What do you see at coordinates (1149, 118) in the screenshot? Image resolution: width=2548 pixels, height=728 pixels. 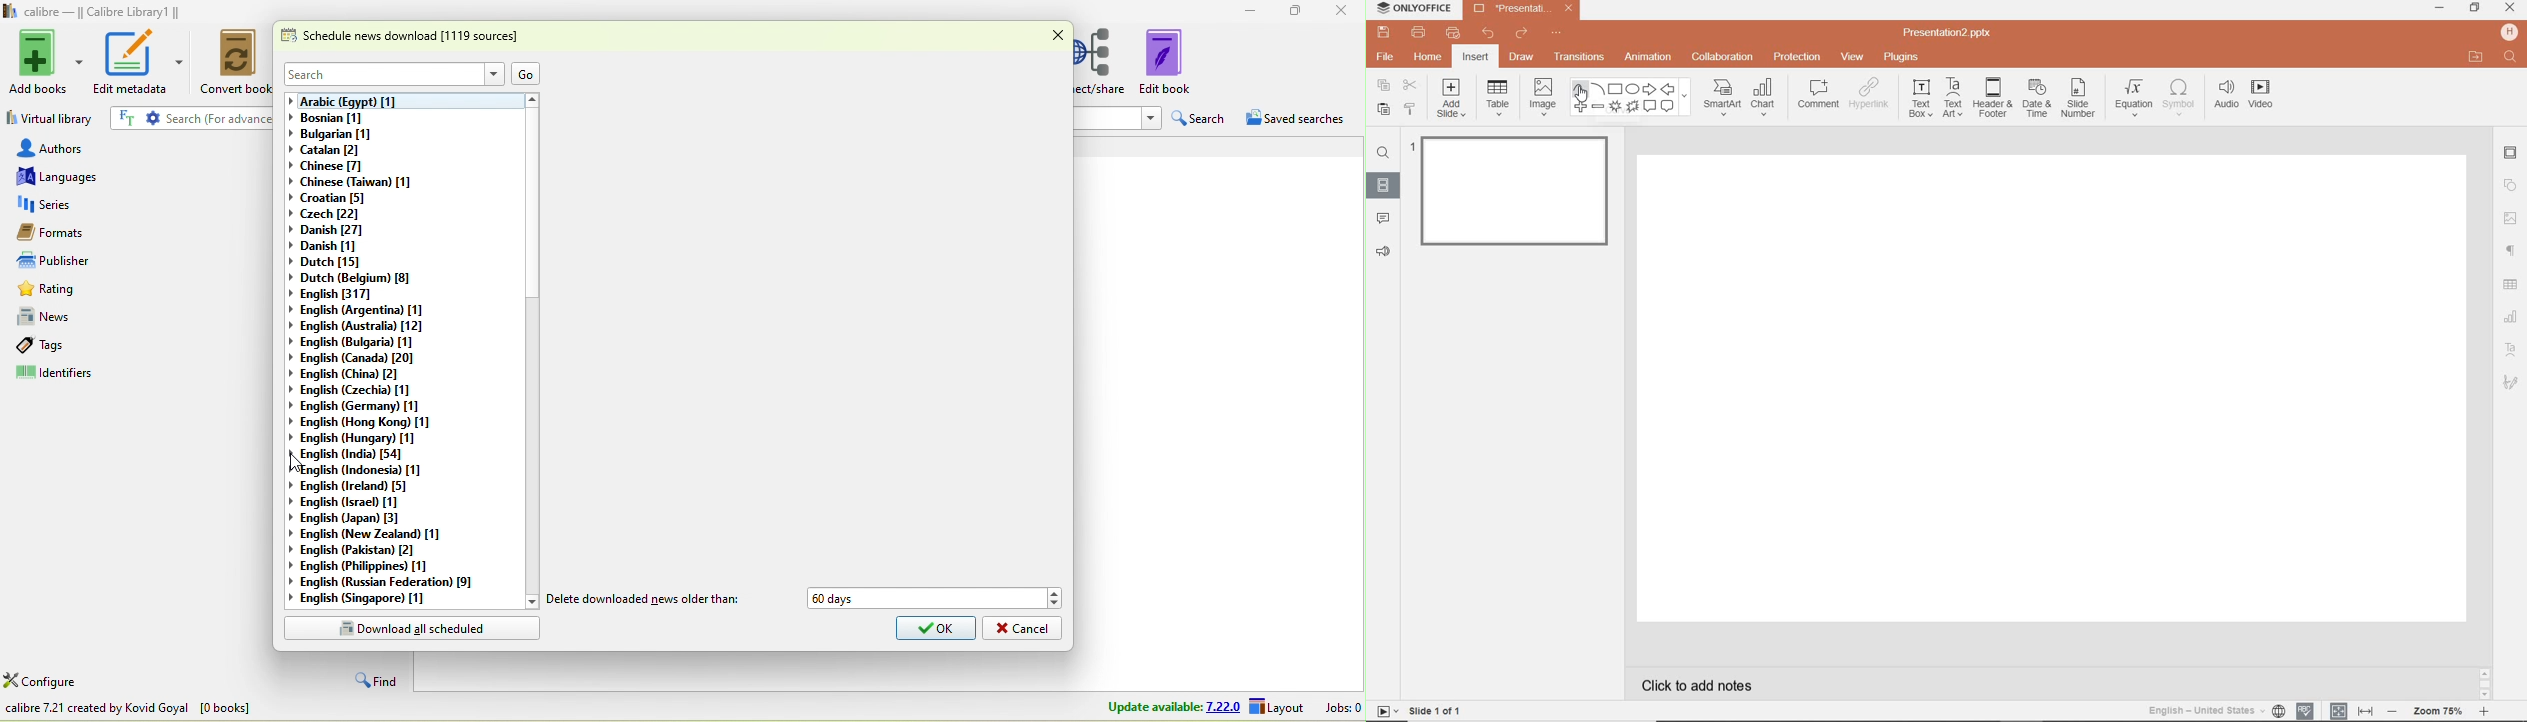 I see `Drop down` at bounding box center [1149, 118].